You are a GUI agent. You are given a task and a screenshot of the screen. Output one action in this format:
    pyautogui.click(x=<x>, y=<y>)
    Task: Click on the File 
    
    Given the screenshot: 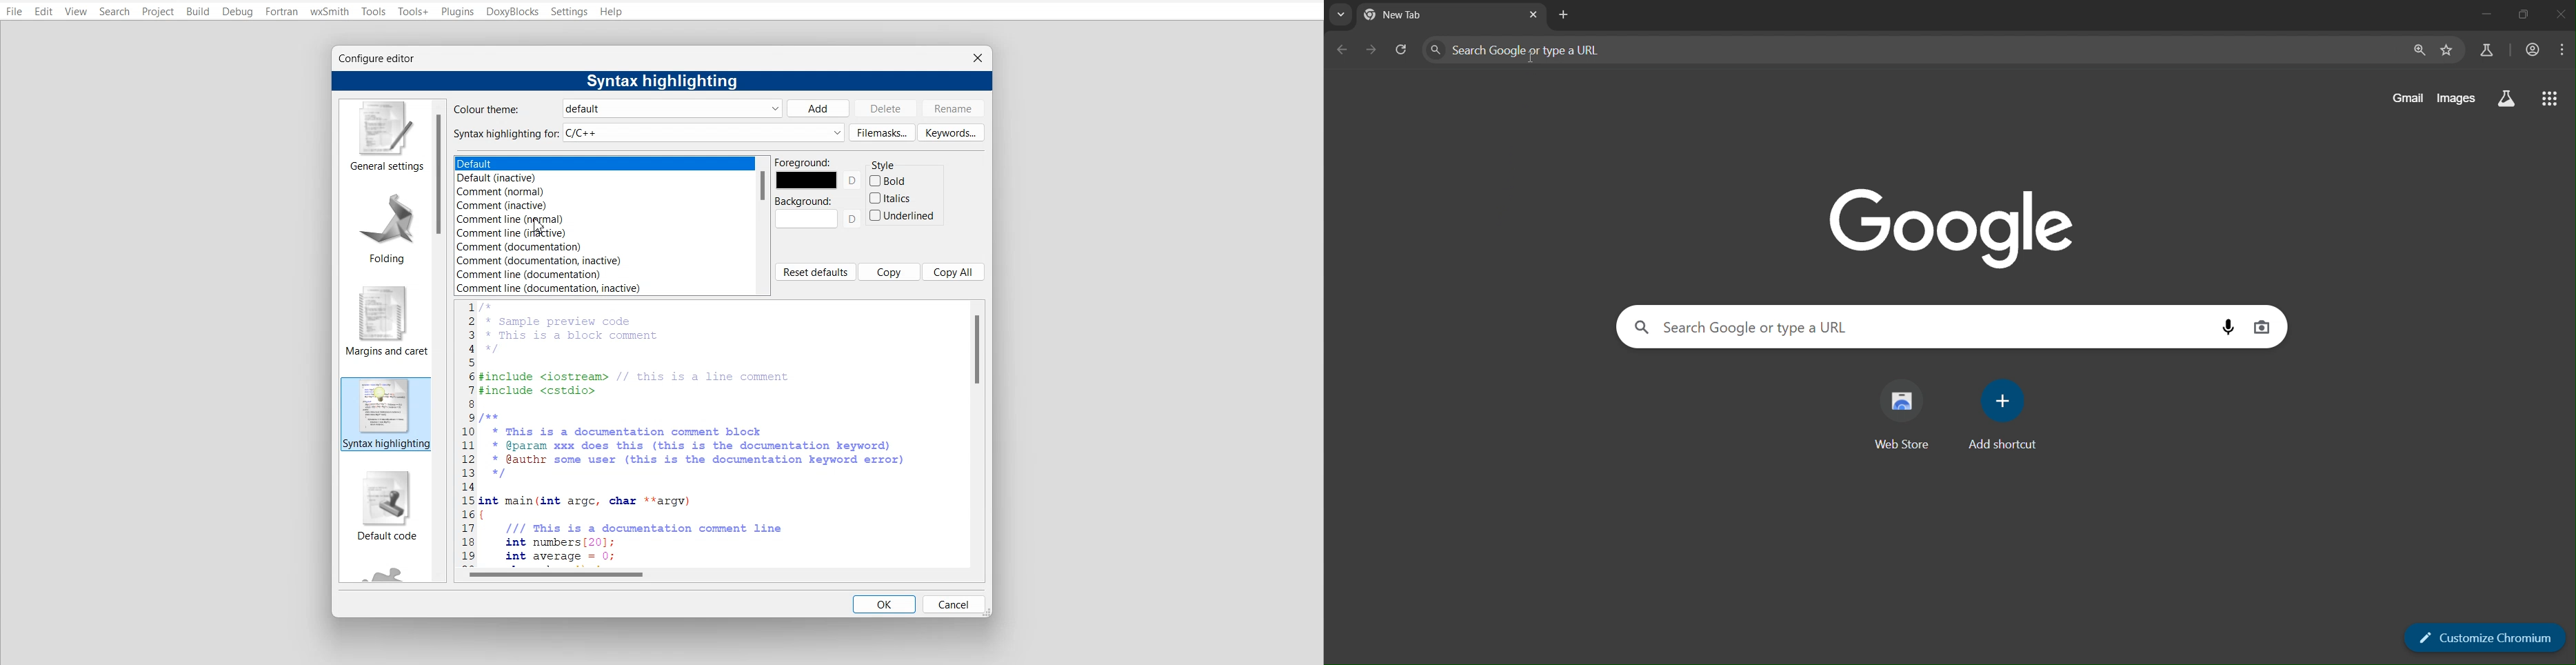 What is the action you would take?
    pyautogui.click(x=14, y=12)
    